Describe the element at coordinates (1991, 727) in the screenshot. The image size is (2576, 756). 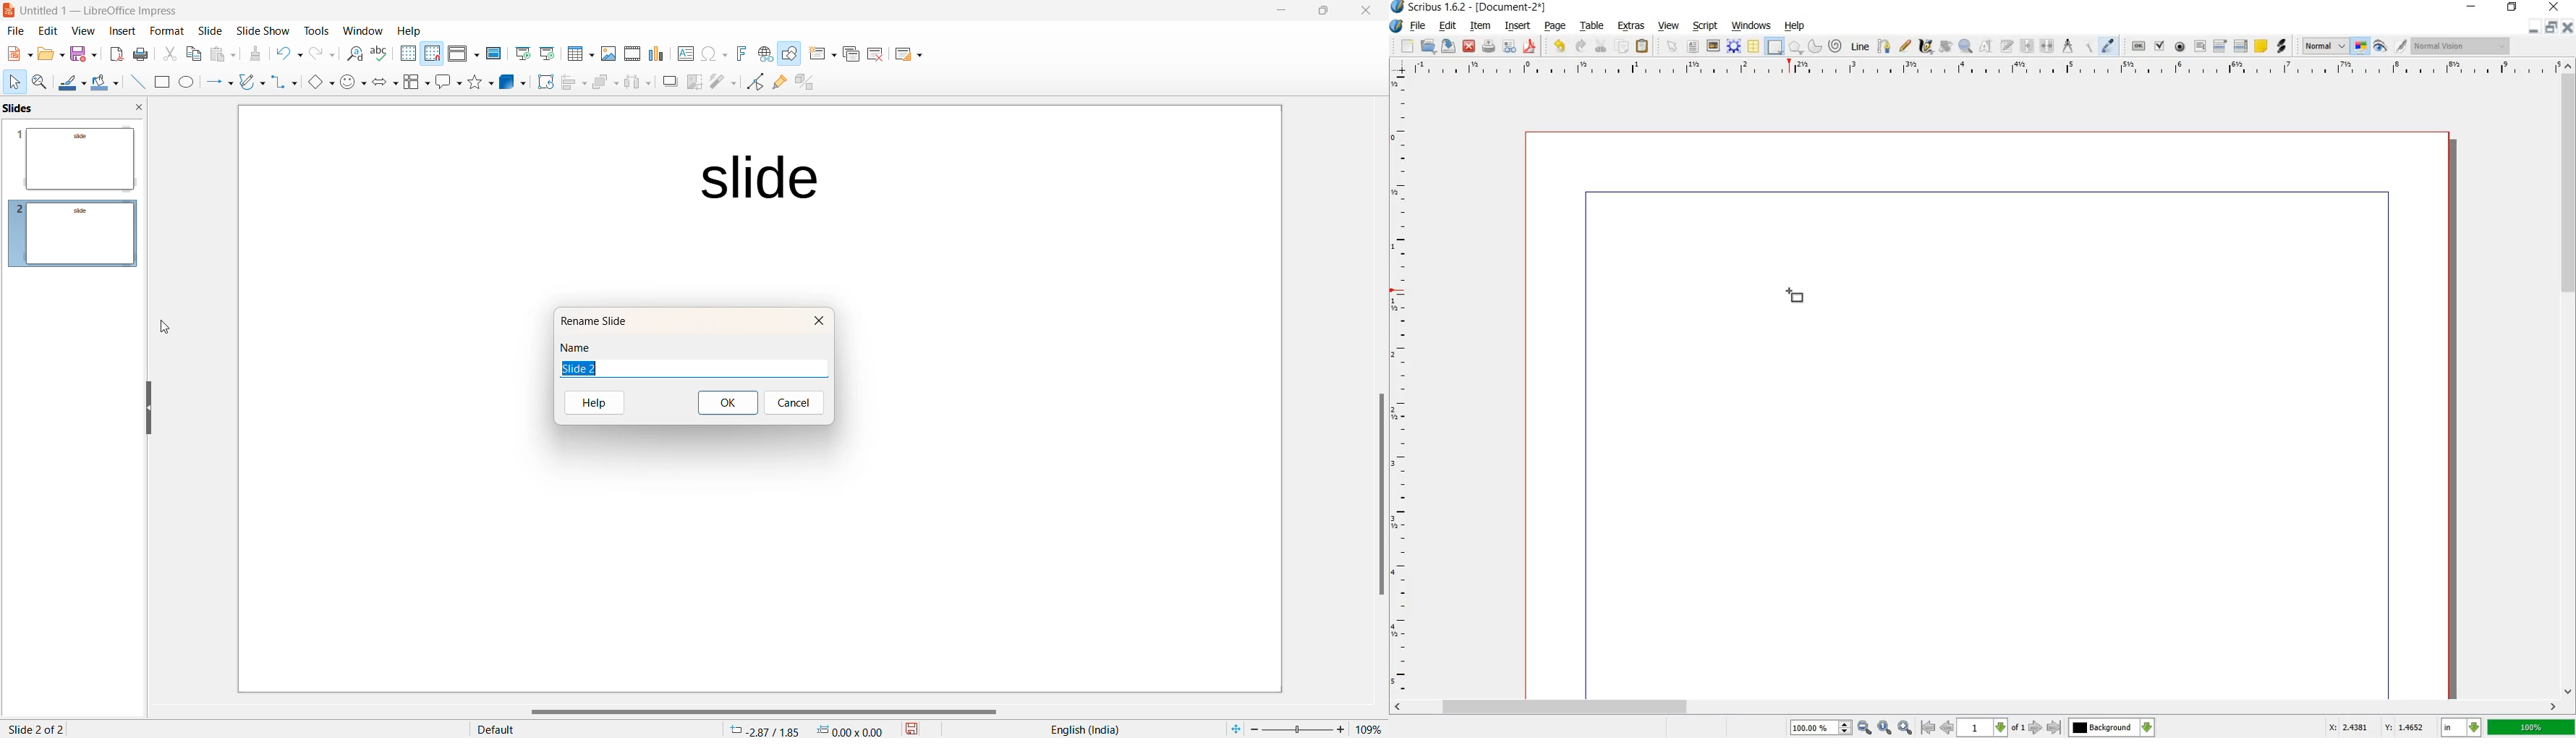
I see `select current page` at that location.